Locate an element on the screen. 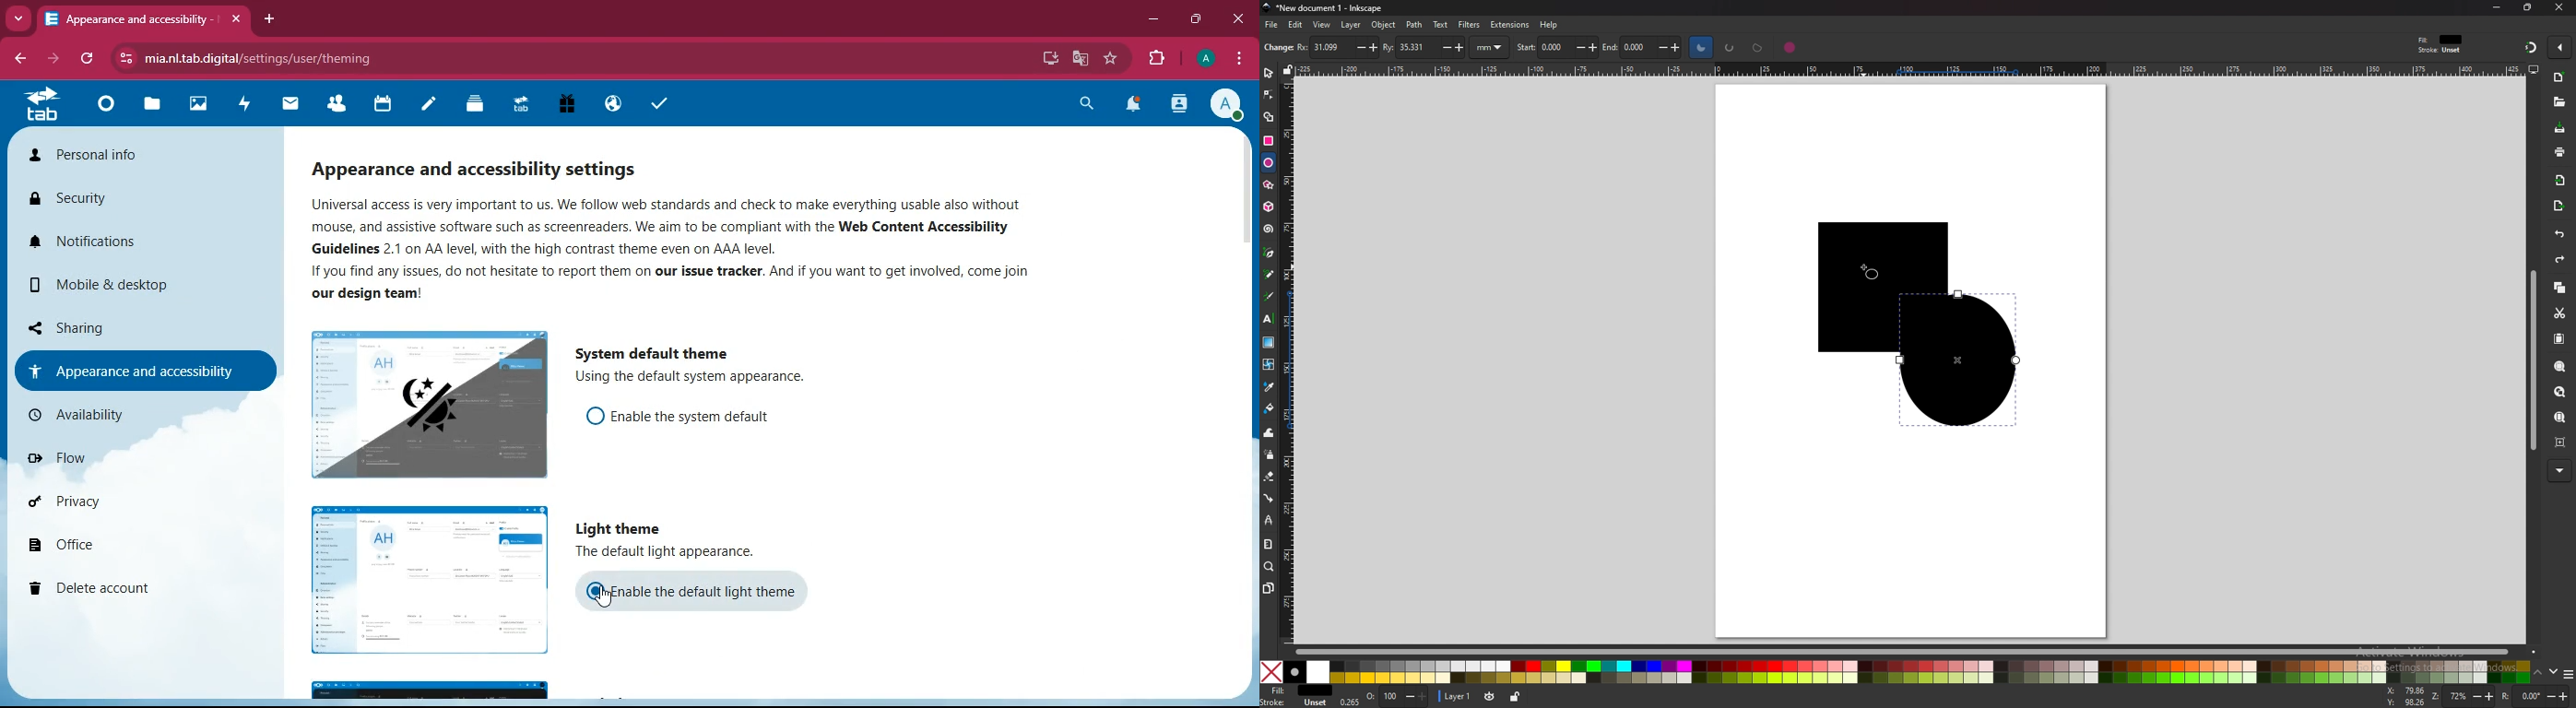 Image resolution: width=2576 pixels, height=728 pixels. sharing is located at coordinates (132, 326).